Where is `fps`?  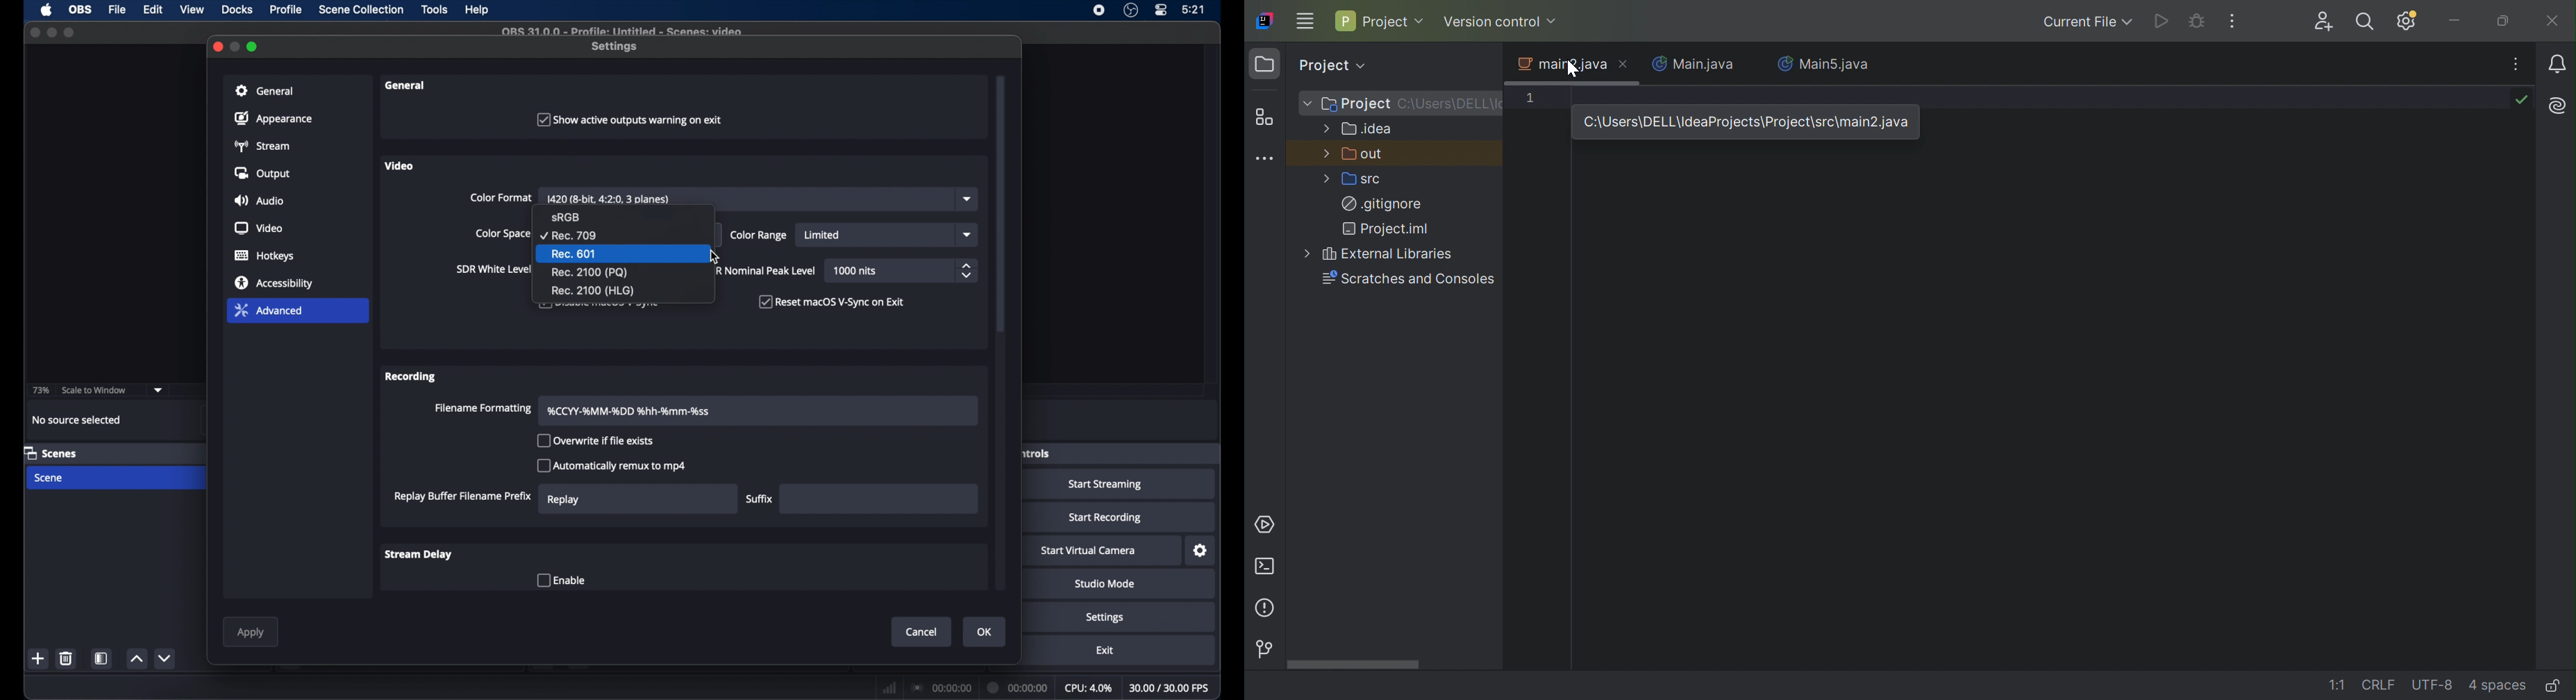
fps is located at coordinates (1169, 688).